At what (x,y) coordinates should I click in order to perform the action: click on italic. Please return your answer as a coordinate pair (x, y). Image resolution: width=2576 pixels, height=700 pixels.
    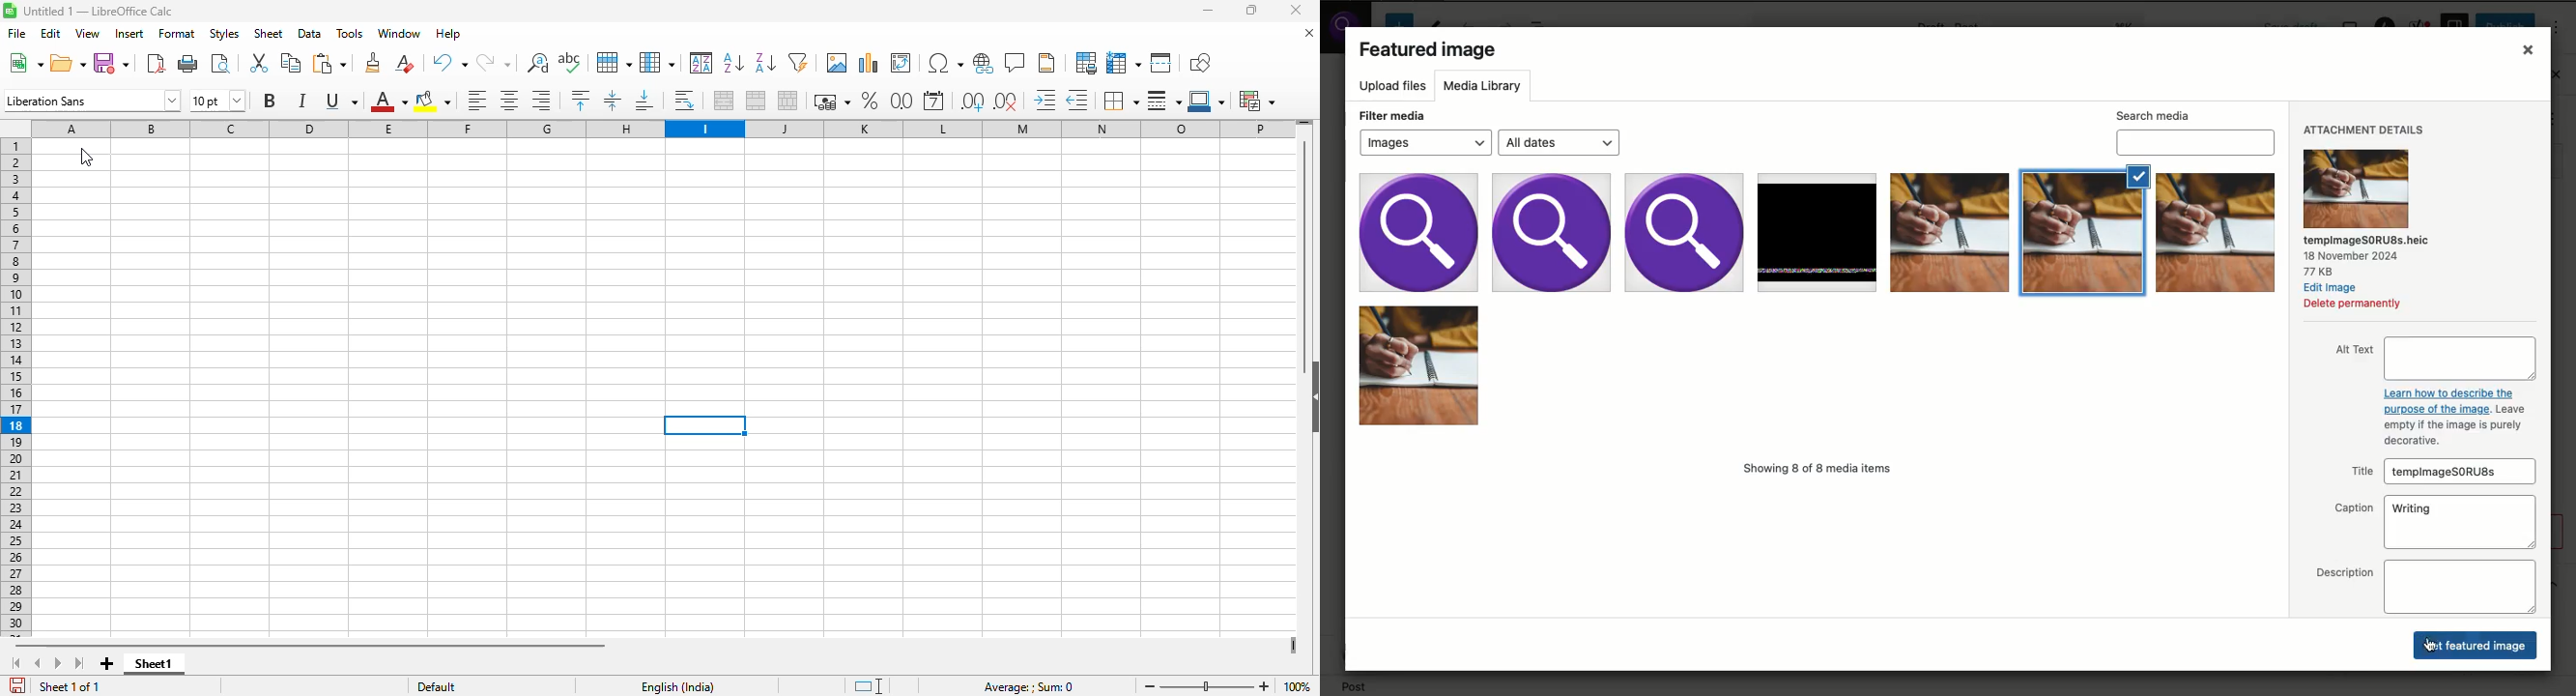
    Looking at the image, I should click on (301, 101).